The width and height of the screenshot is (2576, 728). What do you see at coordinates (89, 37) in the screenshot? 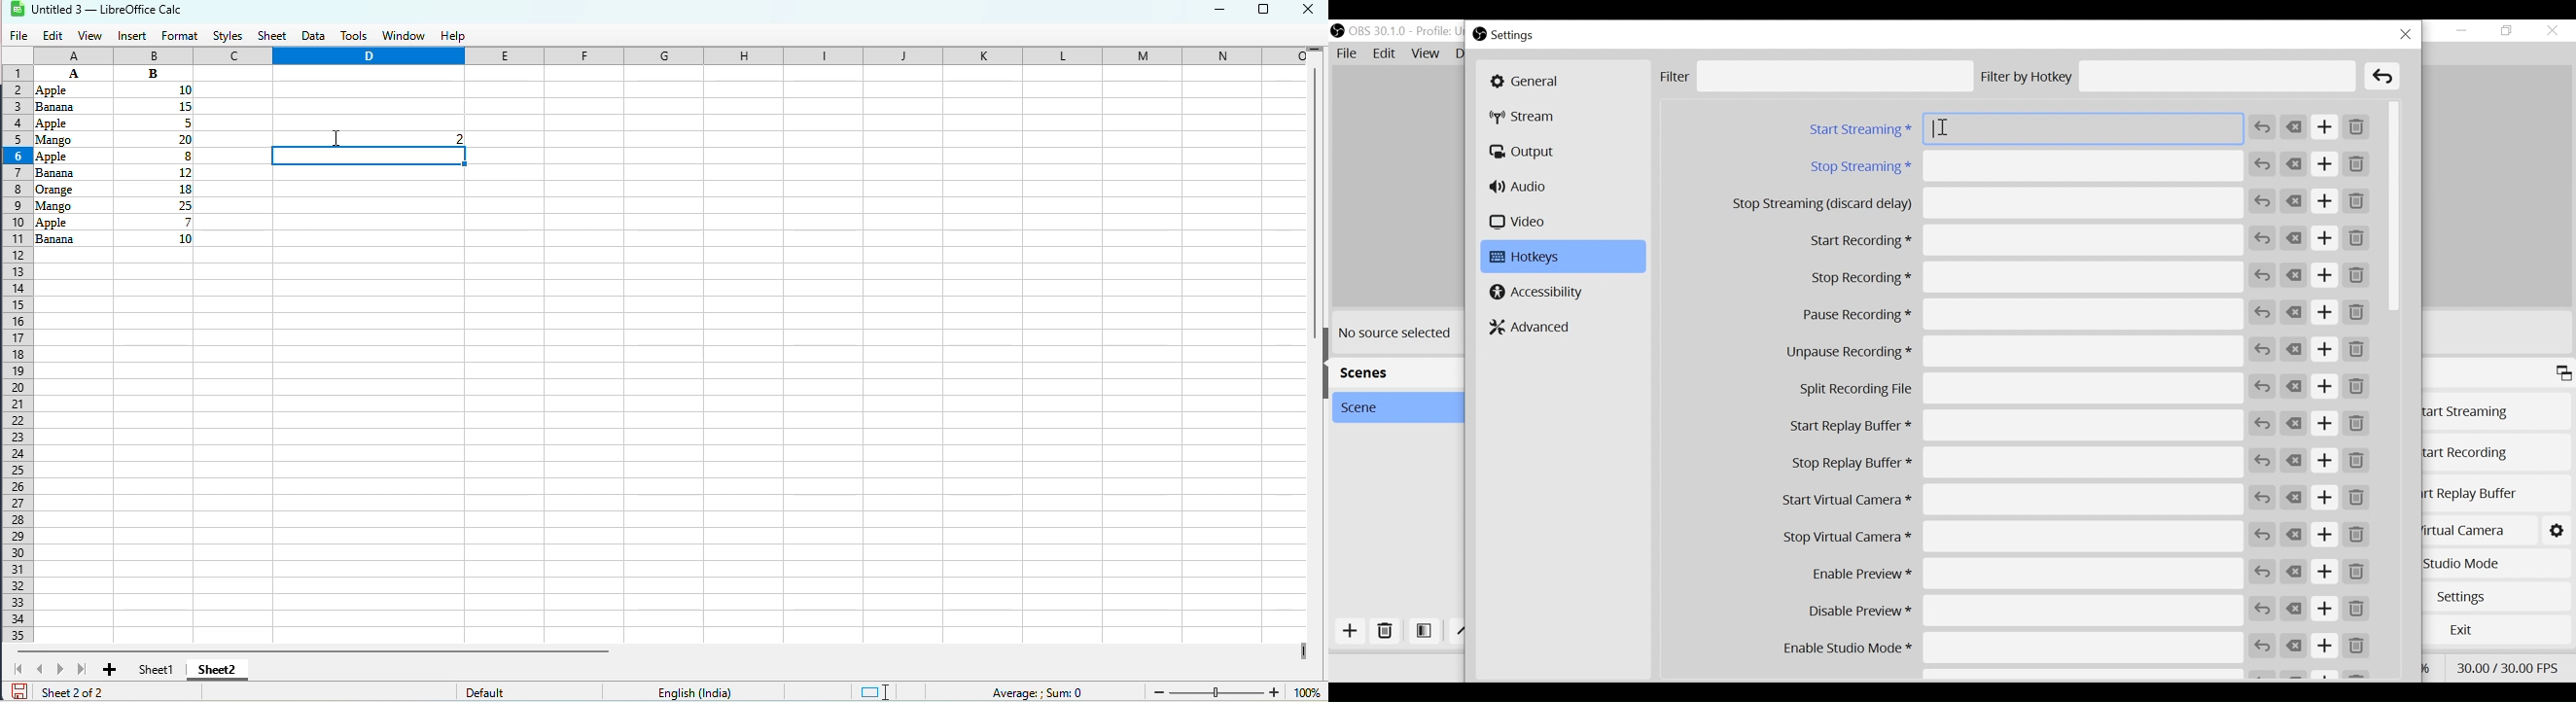
I see `view` at bounding box center [89, 37].